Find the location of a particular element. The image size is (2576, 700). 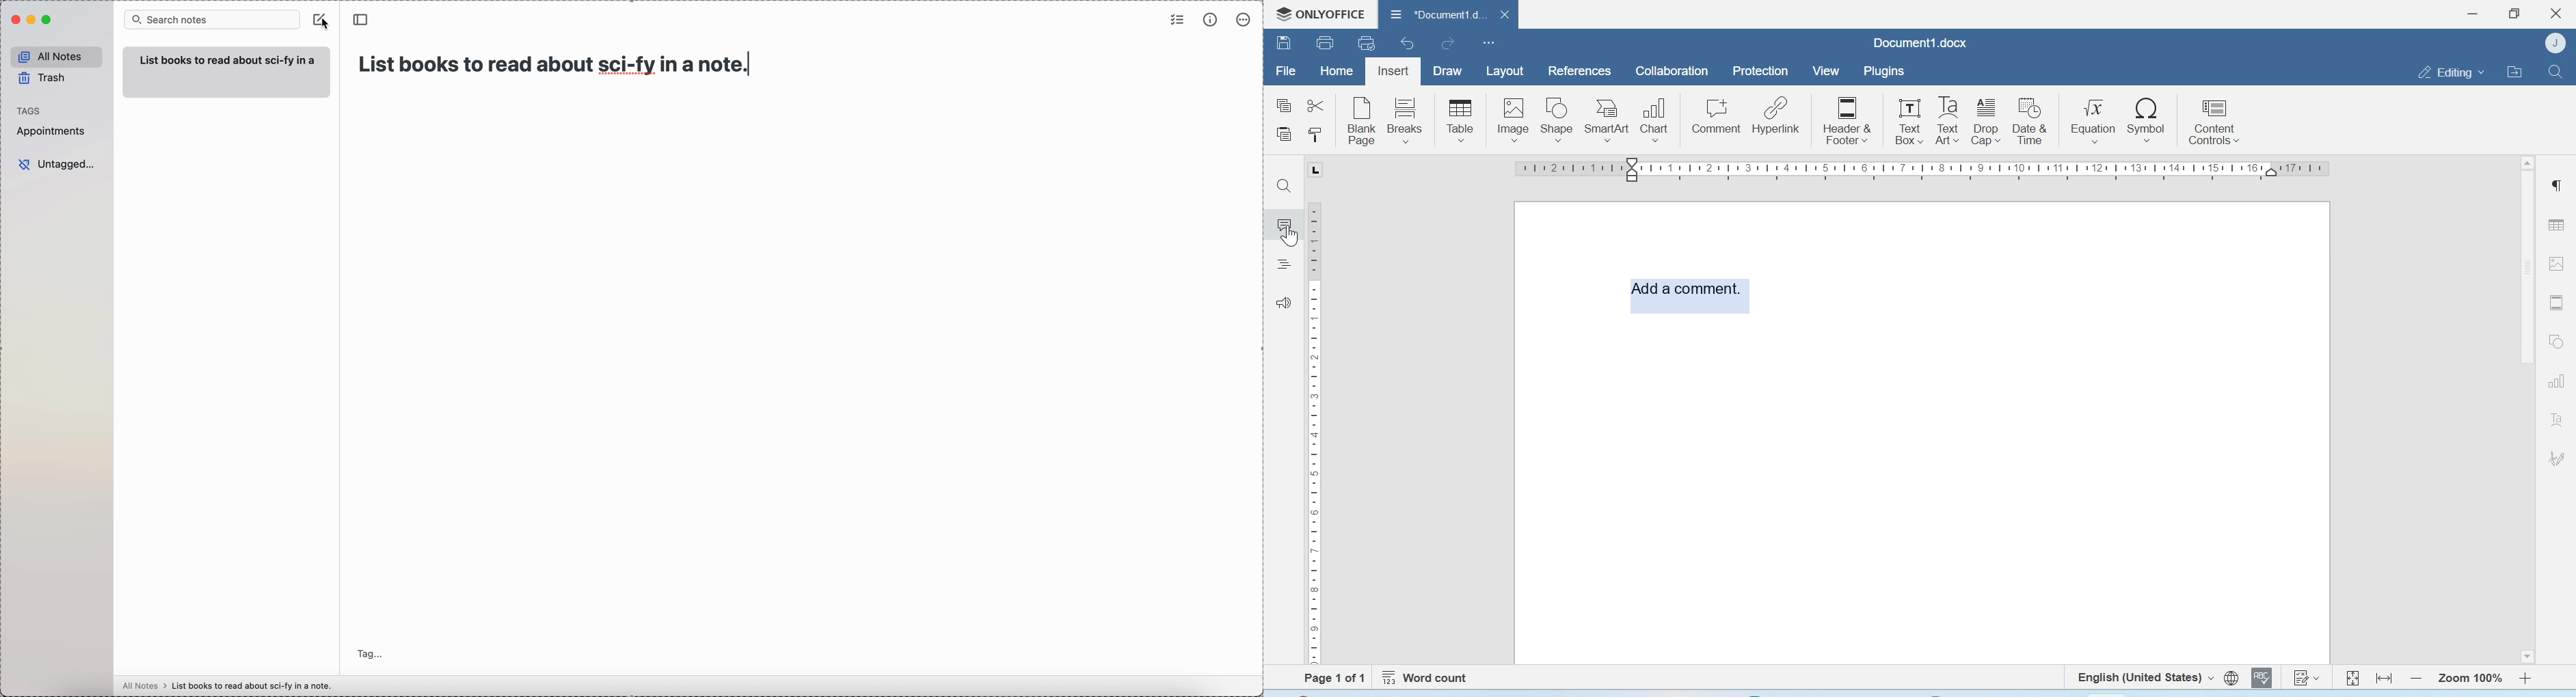

Document1.docx is located at coordinates (1435, 12).